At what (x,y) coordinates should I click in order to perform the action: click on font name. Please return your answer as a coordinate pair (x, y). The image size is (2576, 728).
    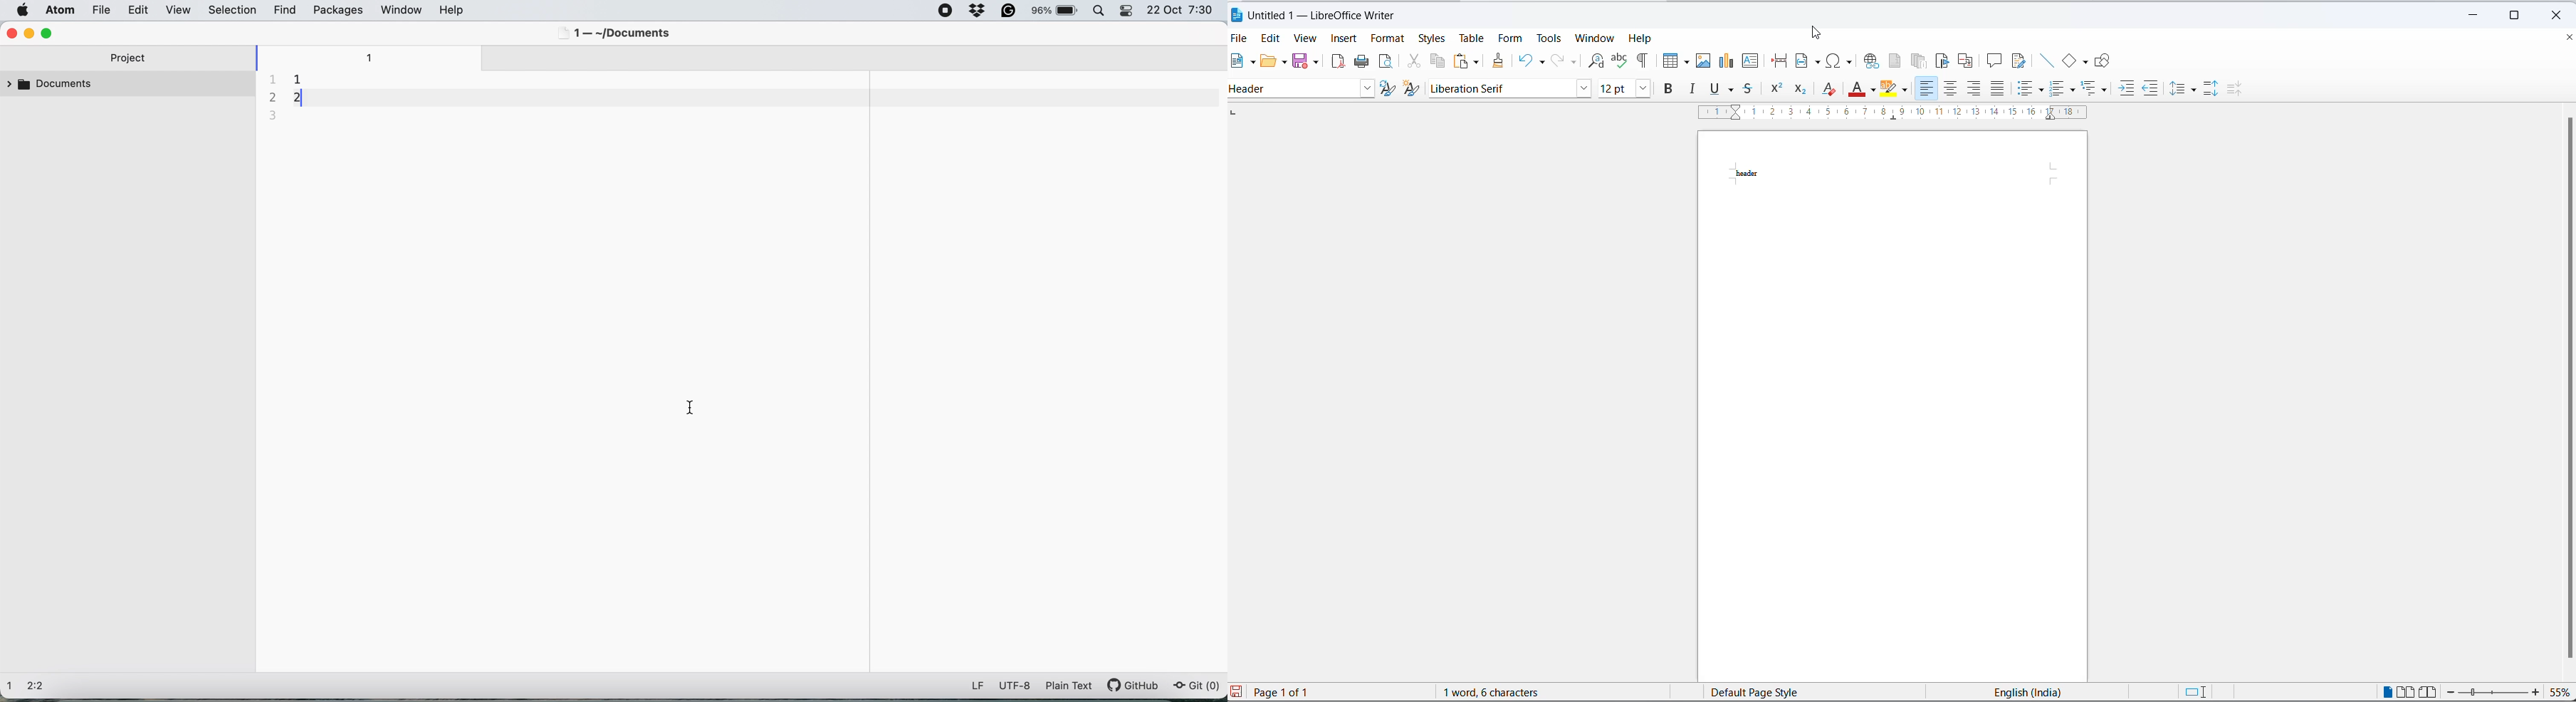
    Looking at the image, I should click on (1499, 89).